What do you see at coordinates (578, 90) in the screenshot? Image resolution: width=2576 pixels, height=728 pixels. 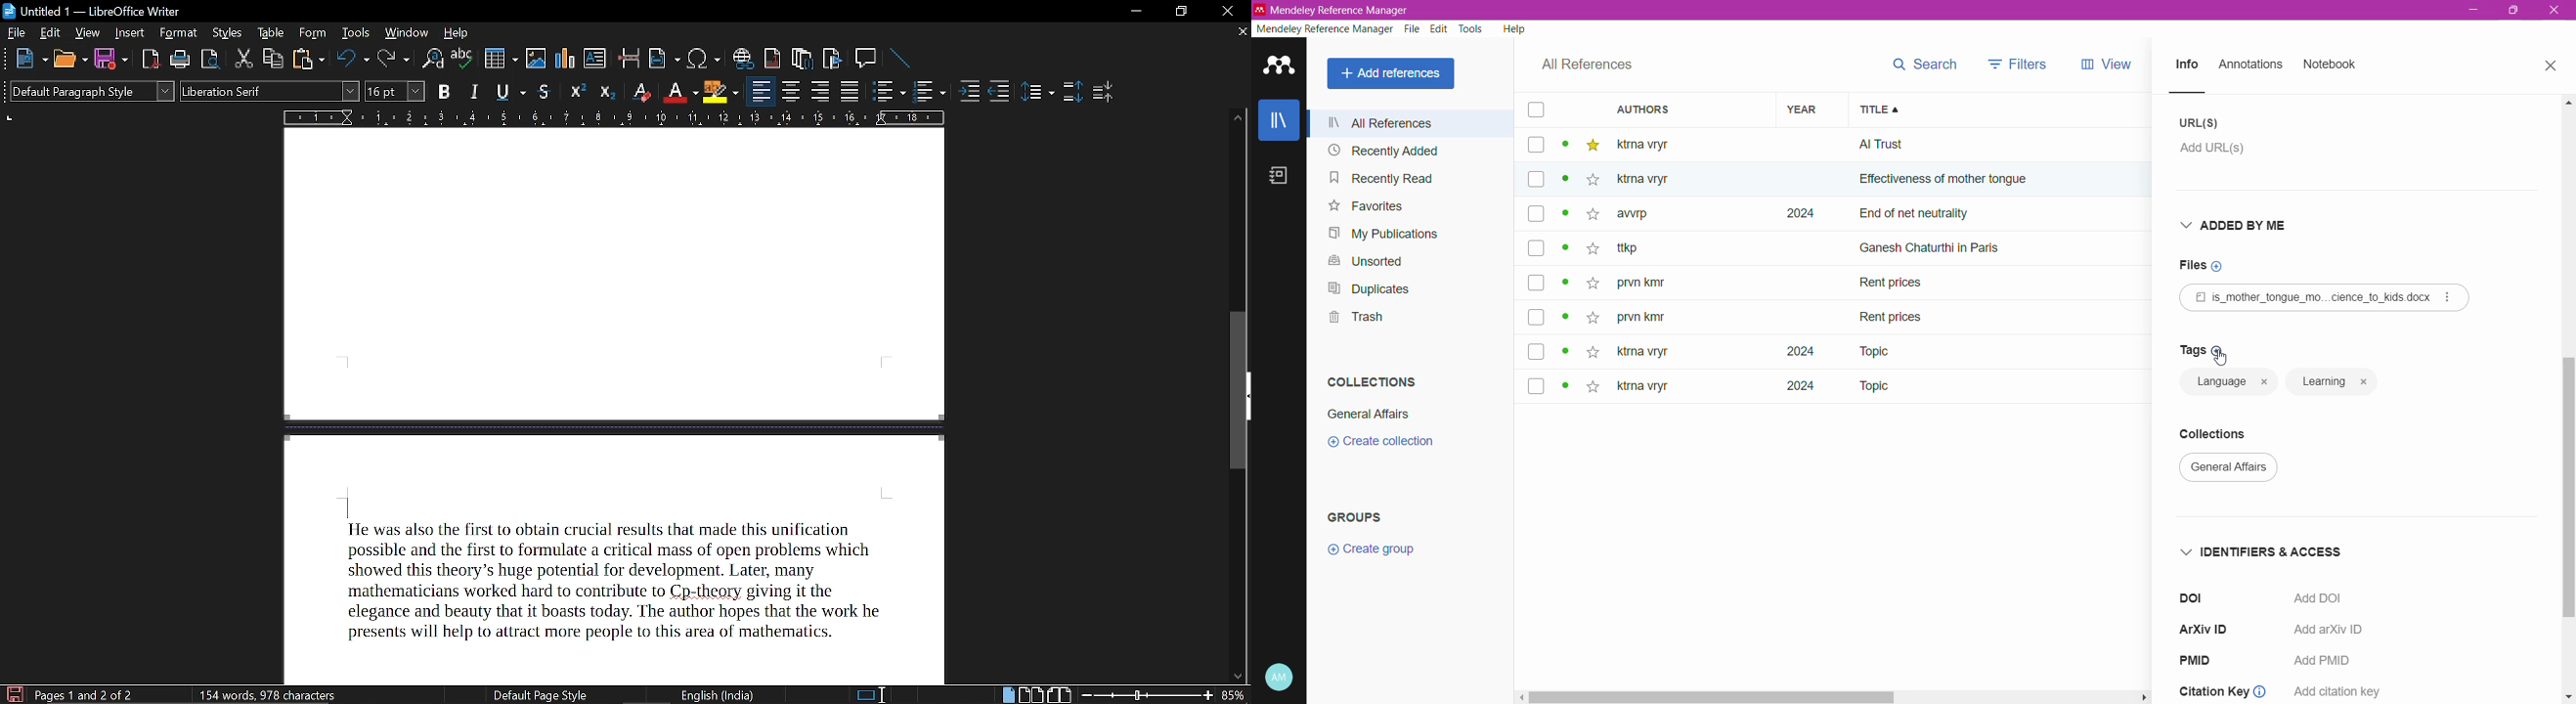 I see `Superscript` at bounding box center [578, 90].